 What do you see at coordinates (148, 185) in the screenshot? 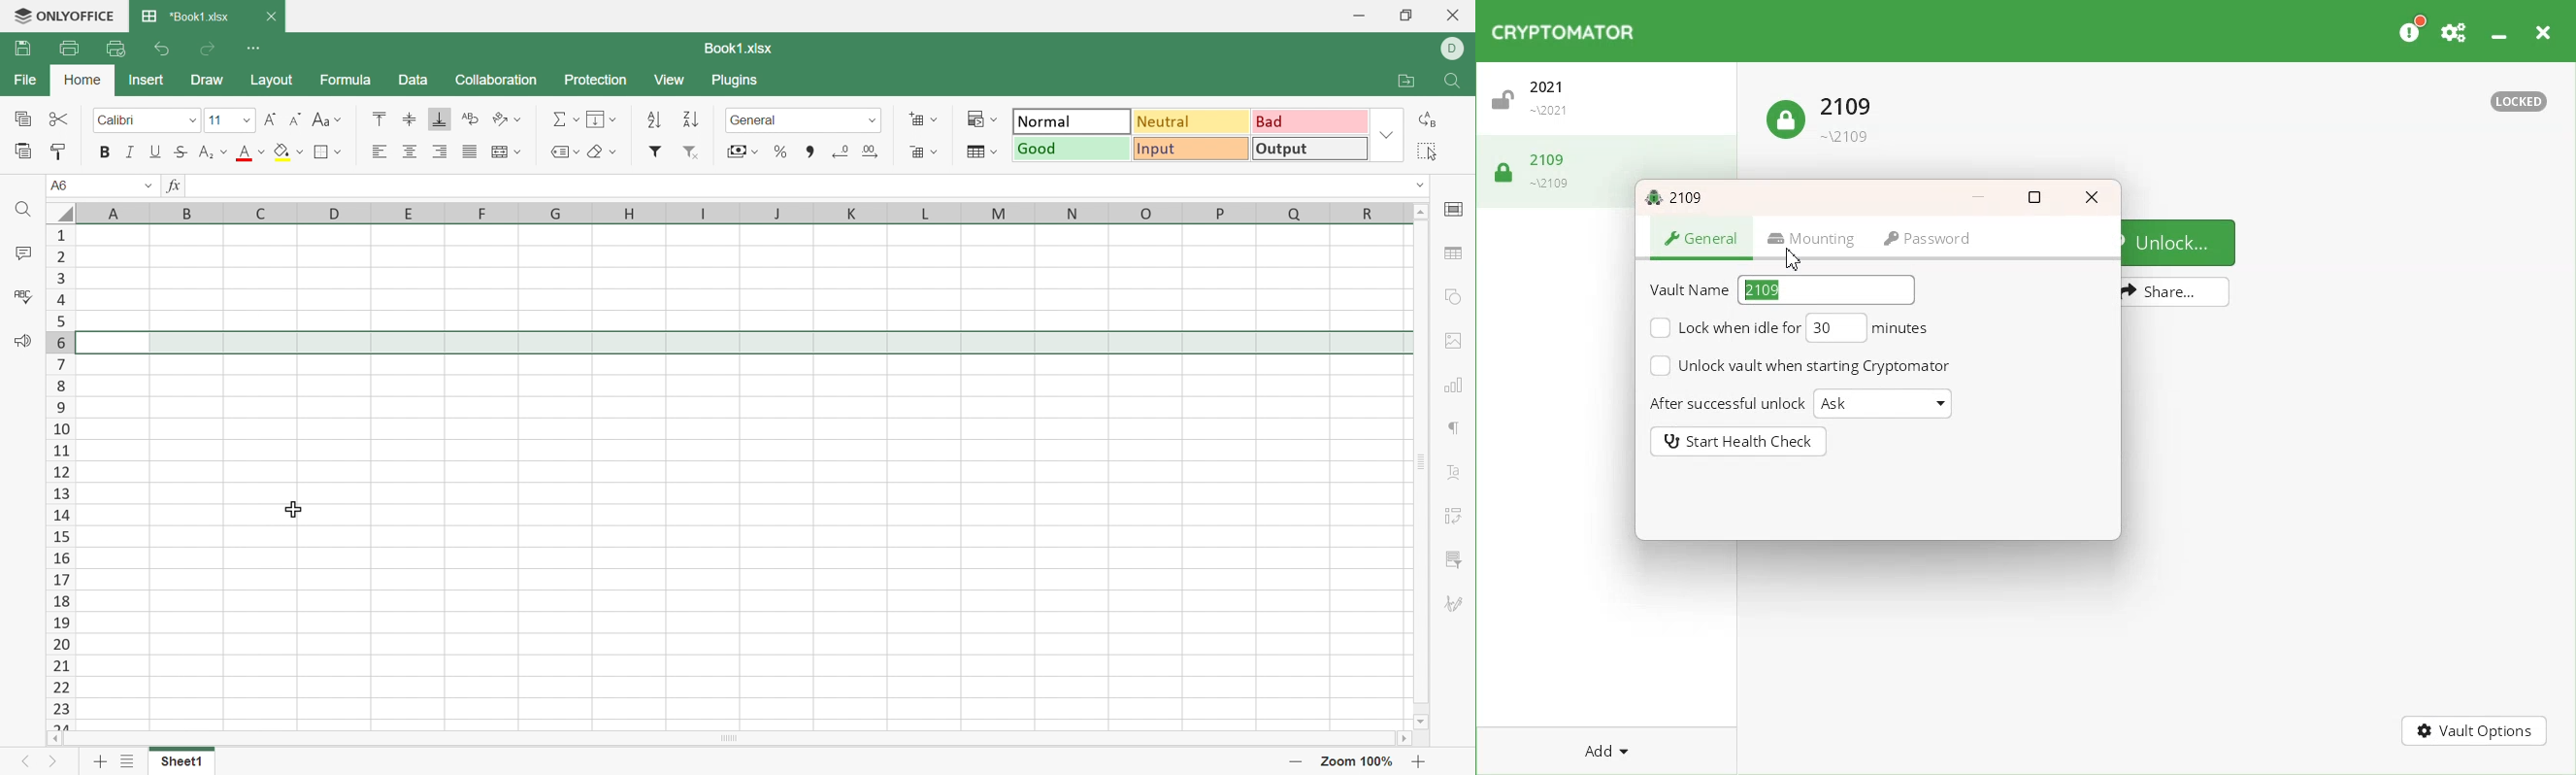
I see `Drop down` at bounding box center [148, 185].